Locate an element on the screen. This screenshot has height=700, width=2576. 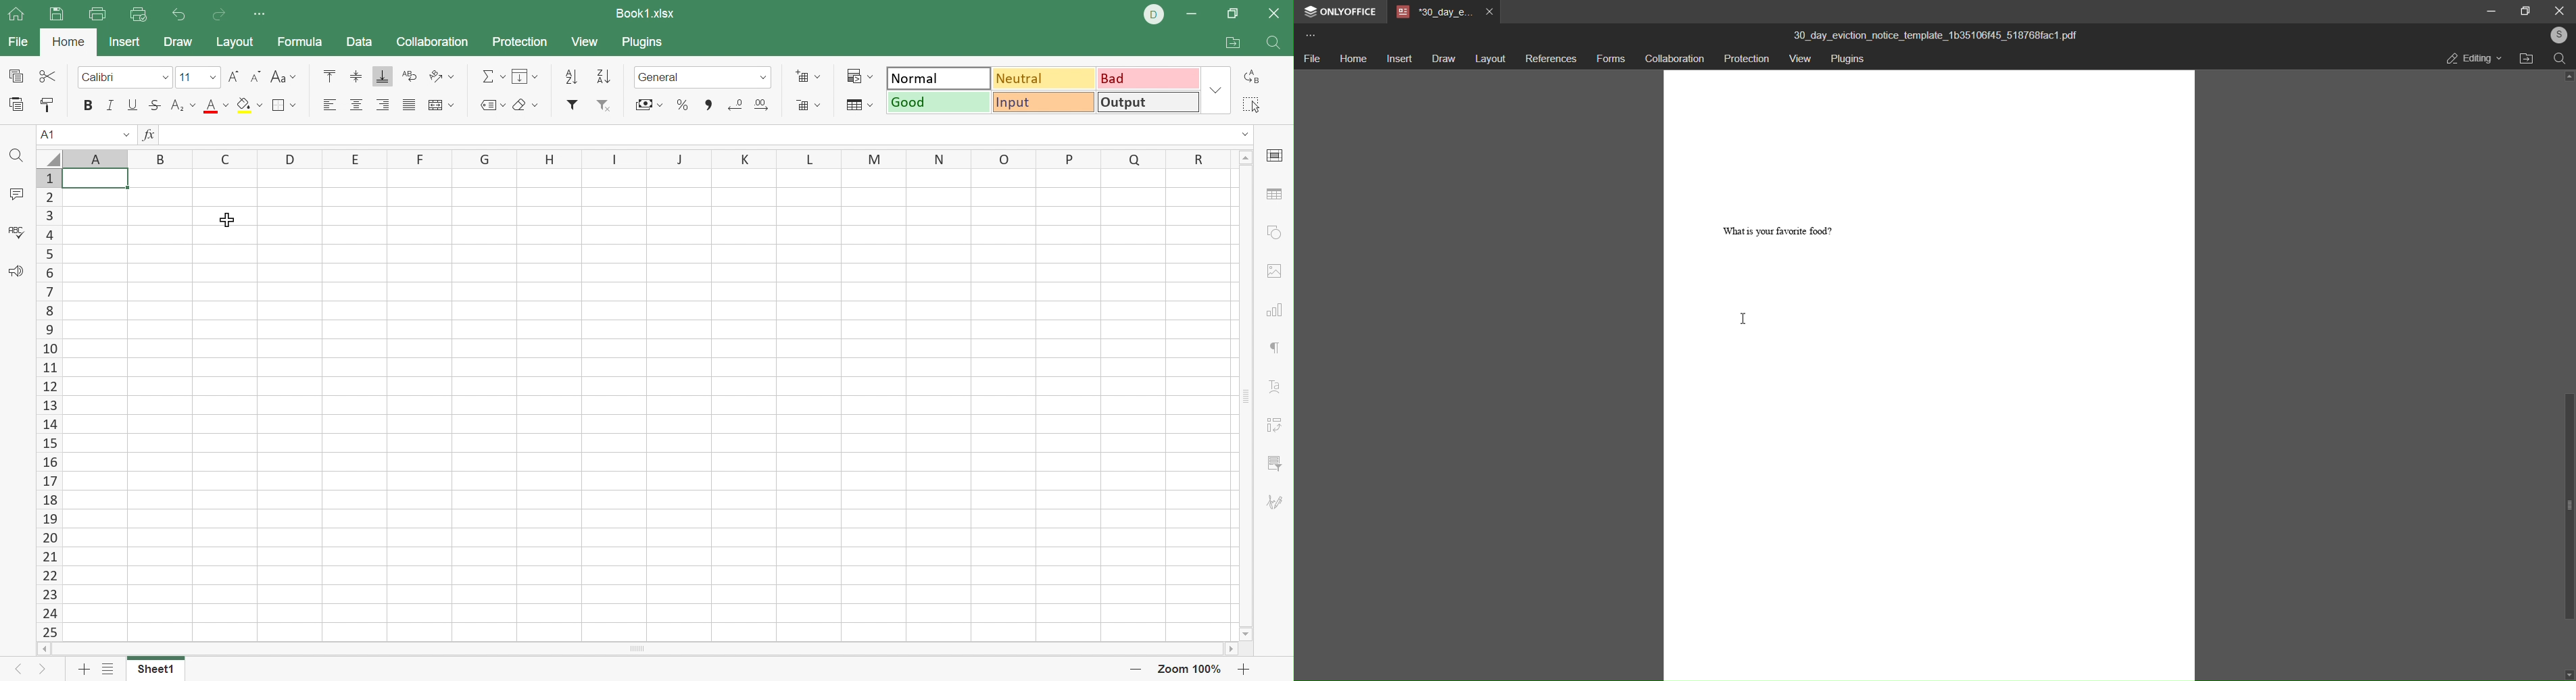
close tab is located at coordinates (1489, 13).